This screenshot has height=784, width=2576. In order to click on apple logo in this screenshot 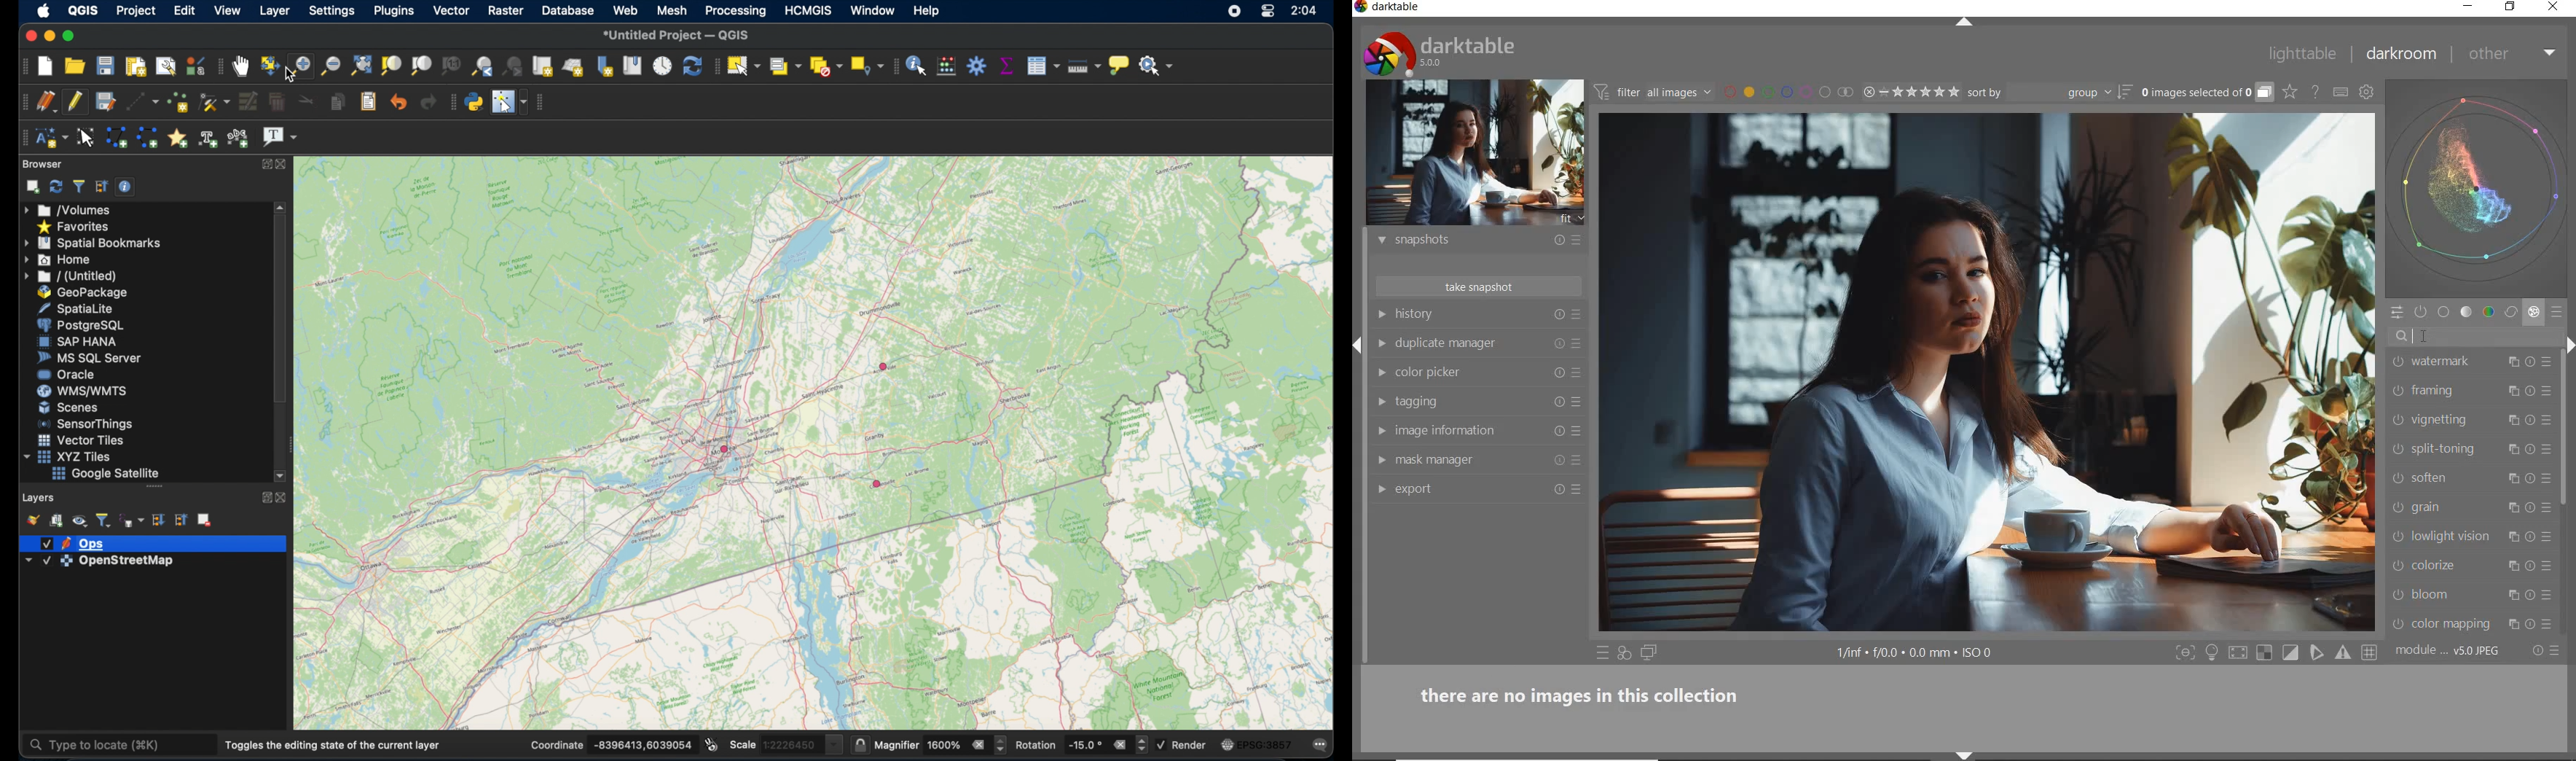, I will do `click(43, 10)`.